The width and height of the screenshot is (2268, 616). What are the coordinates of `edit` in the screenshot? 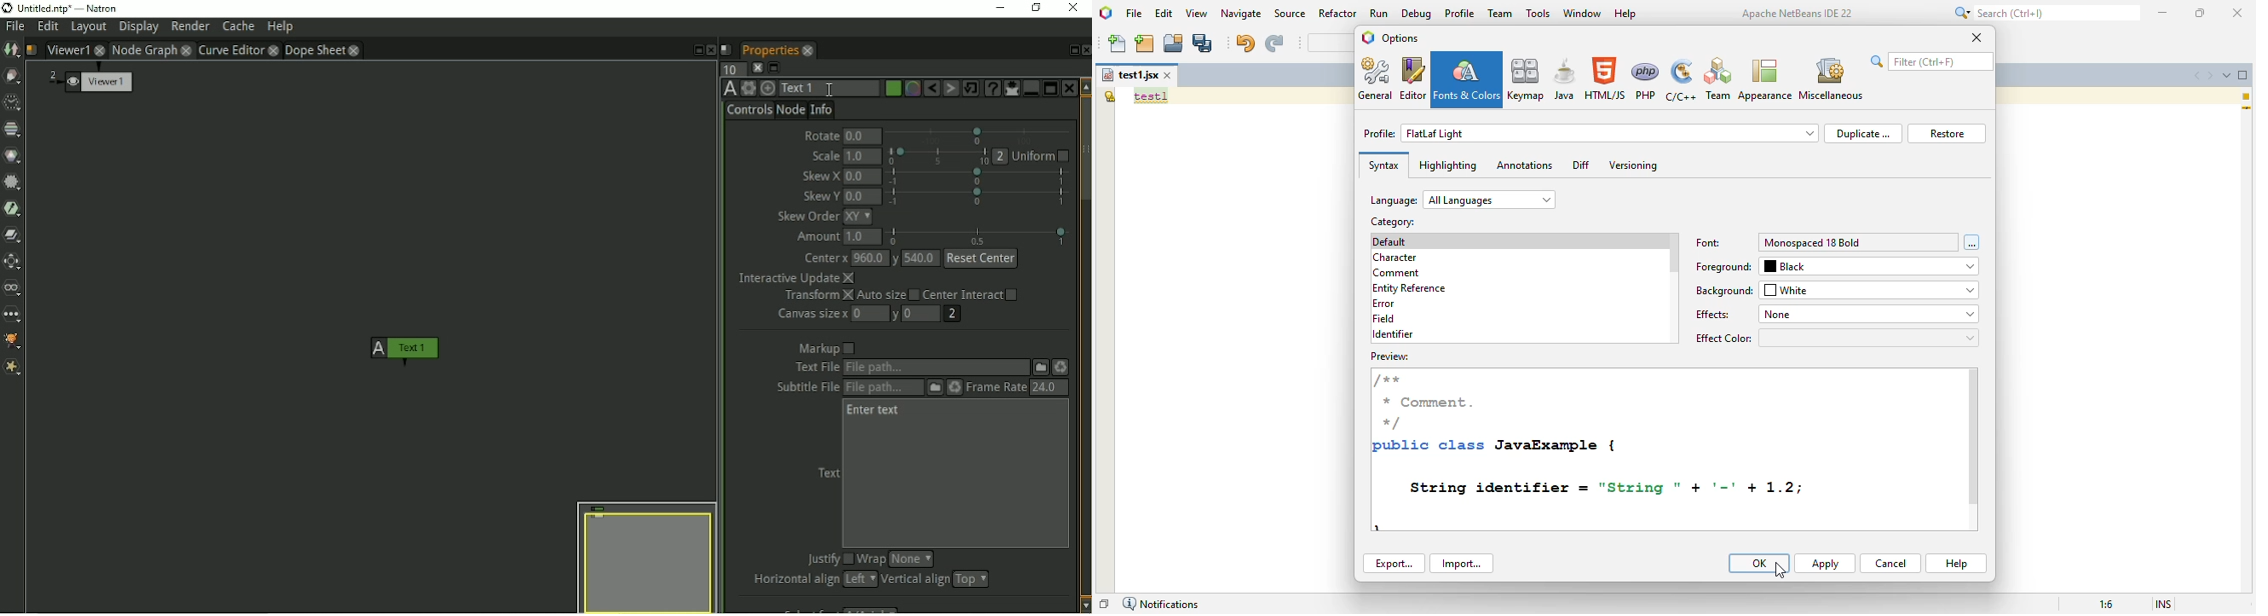 It's located at (1164, 13).